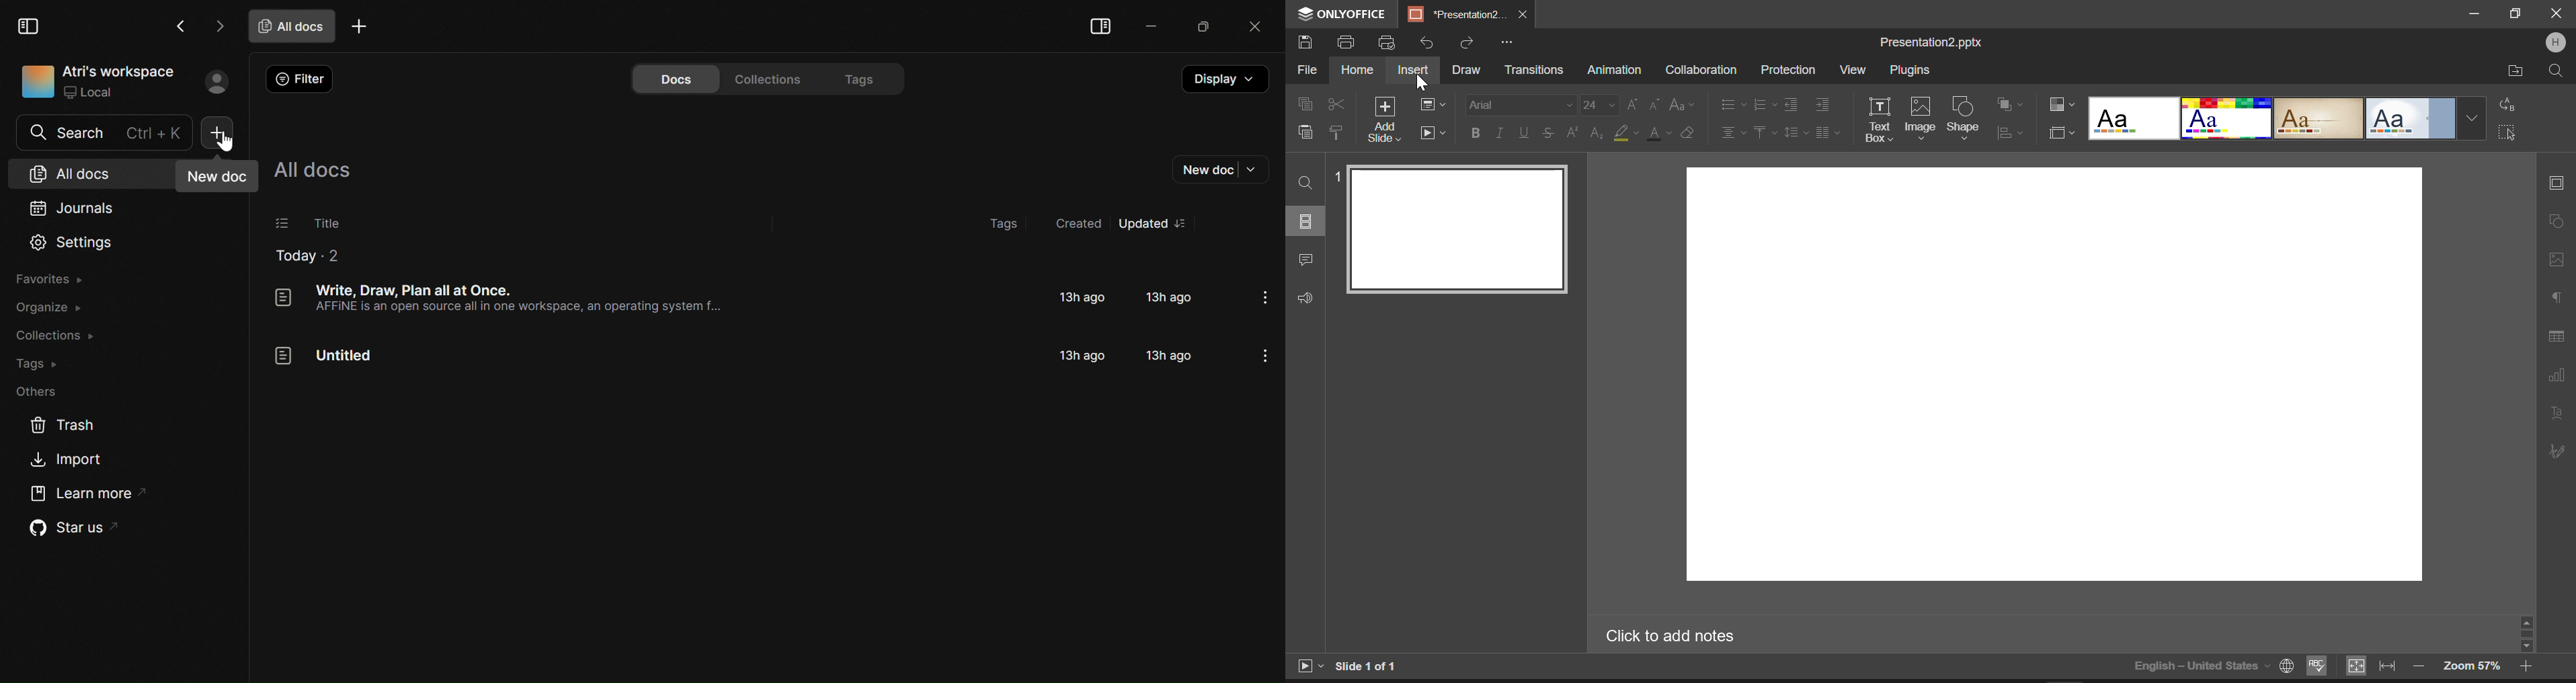 This screenshot has height=700, width=2576. I want to click on Insert, so click(1414, 69).